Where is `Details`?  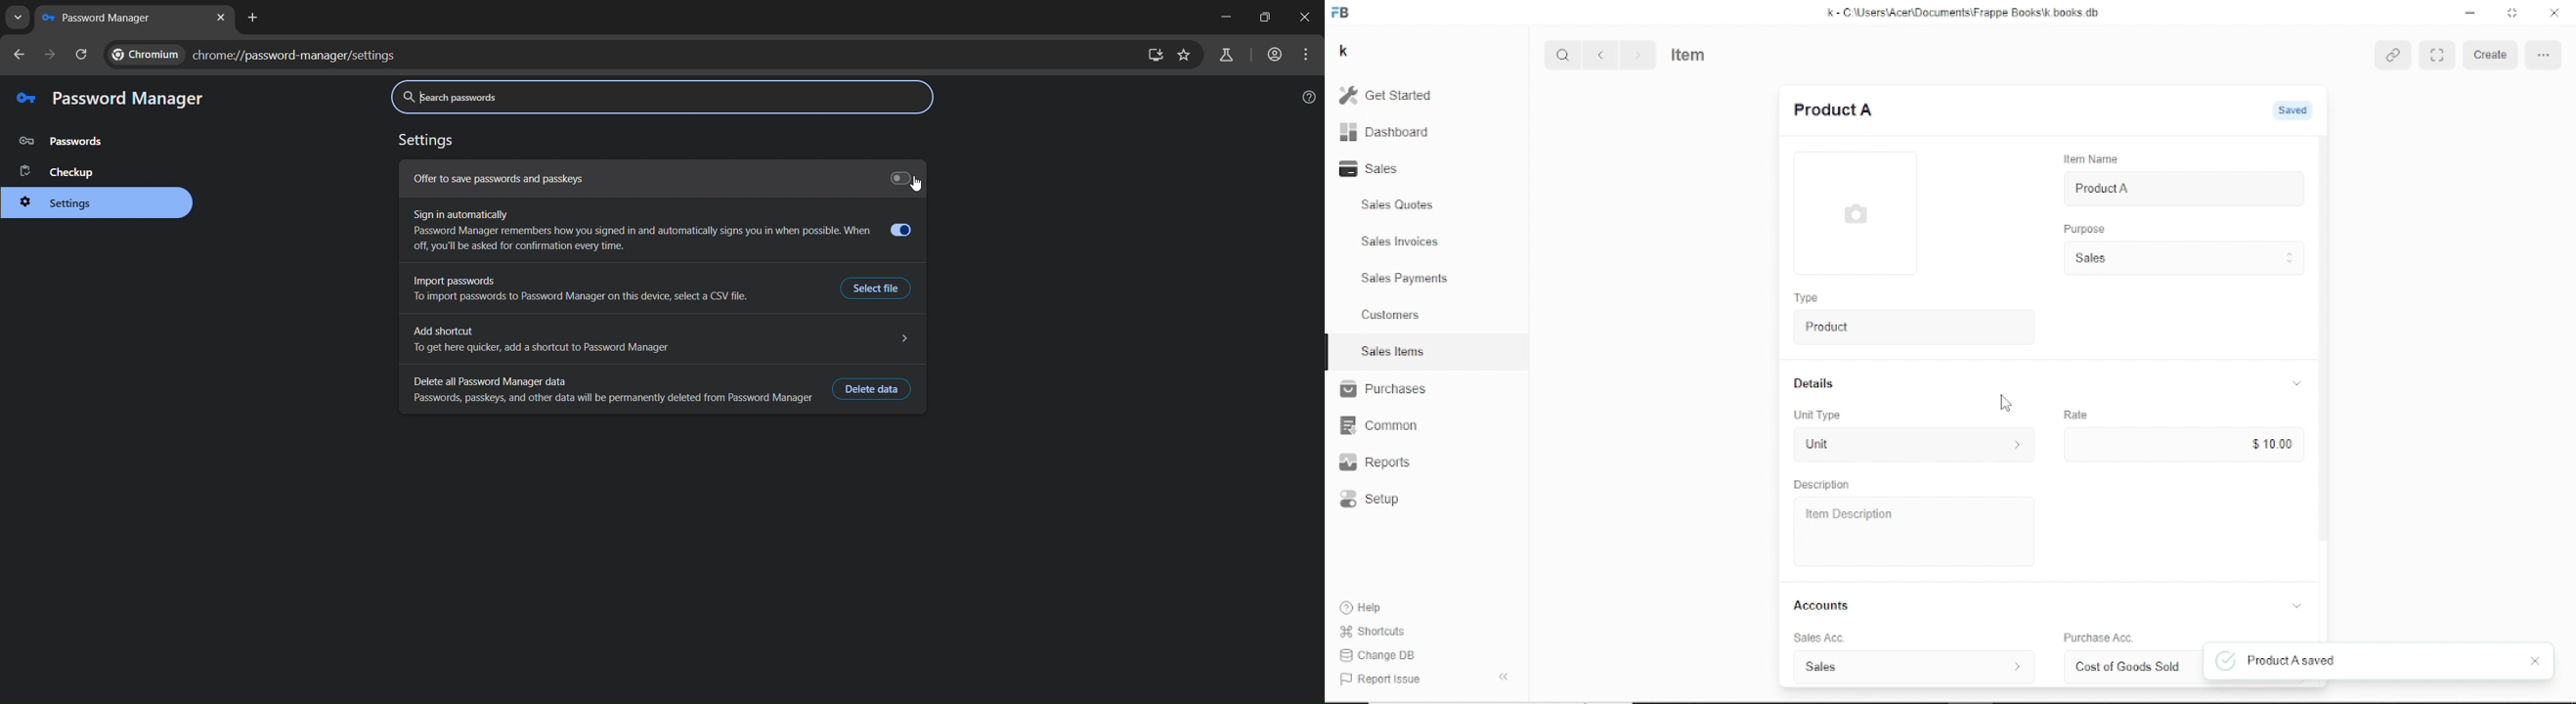
Details is located at coordinates (2047, 383).